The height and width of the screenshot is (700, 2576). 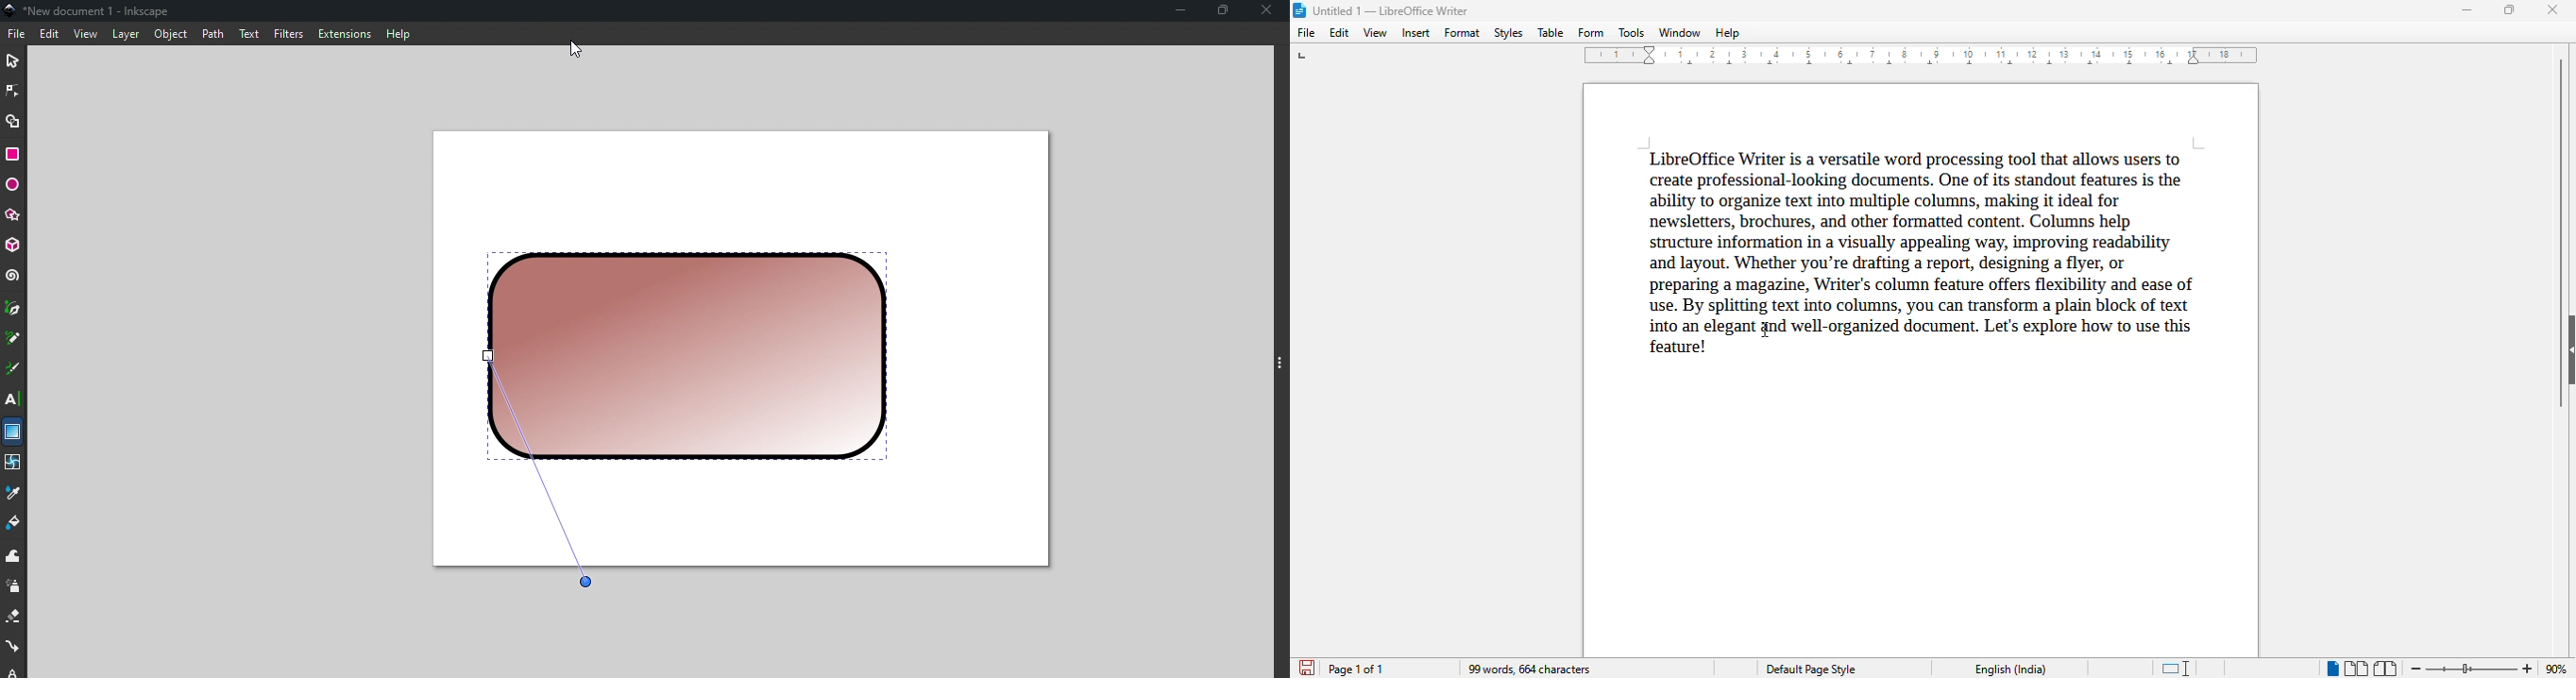 What do you see at coordinates (1814, 670) in the screenshot?
I see `Default page style` at bounding box center [1814, 670].